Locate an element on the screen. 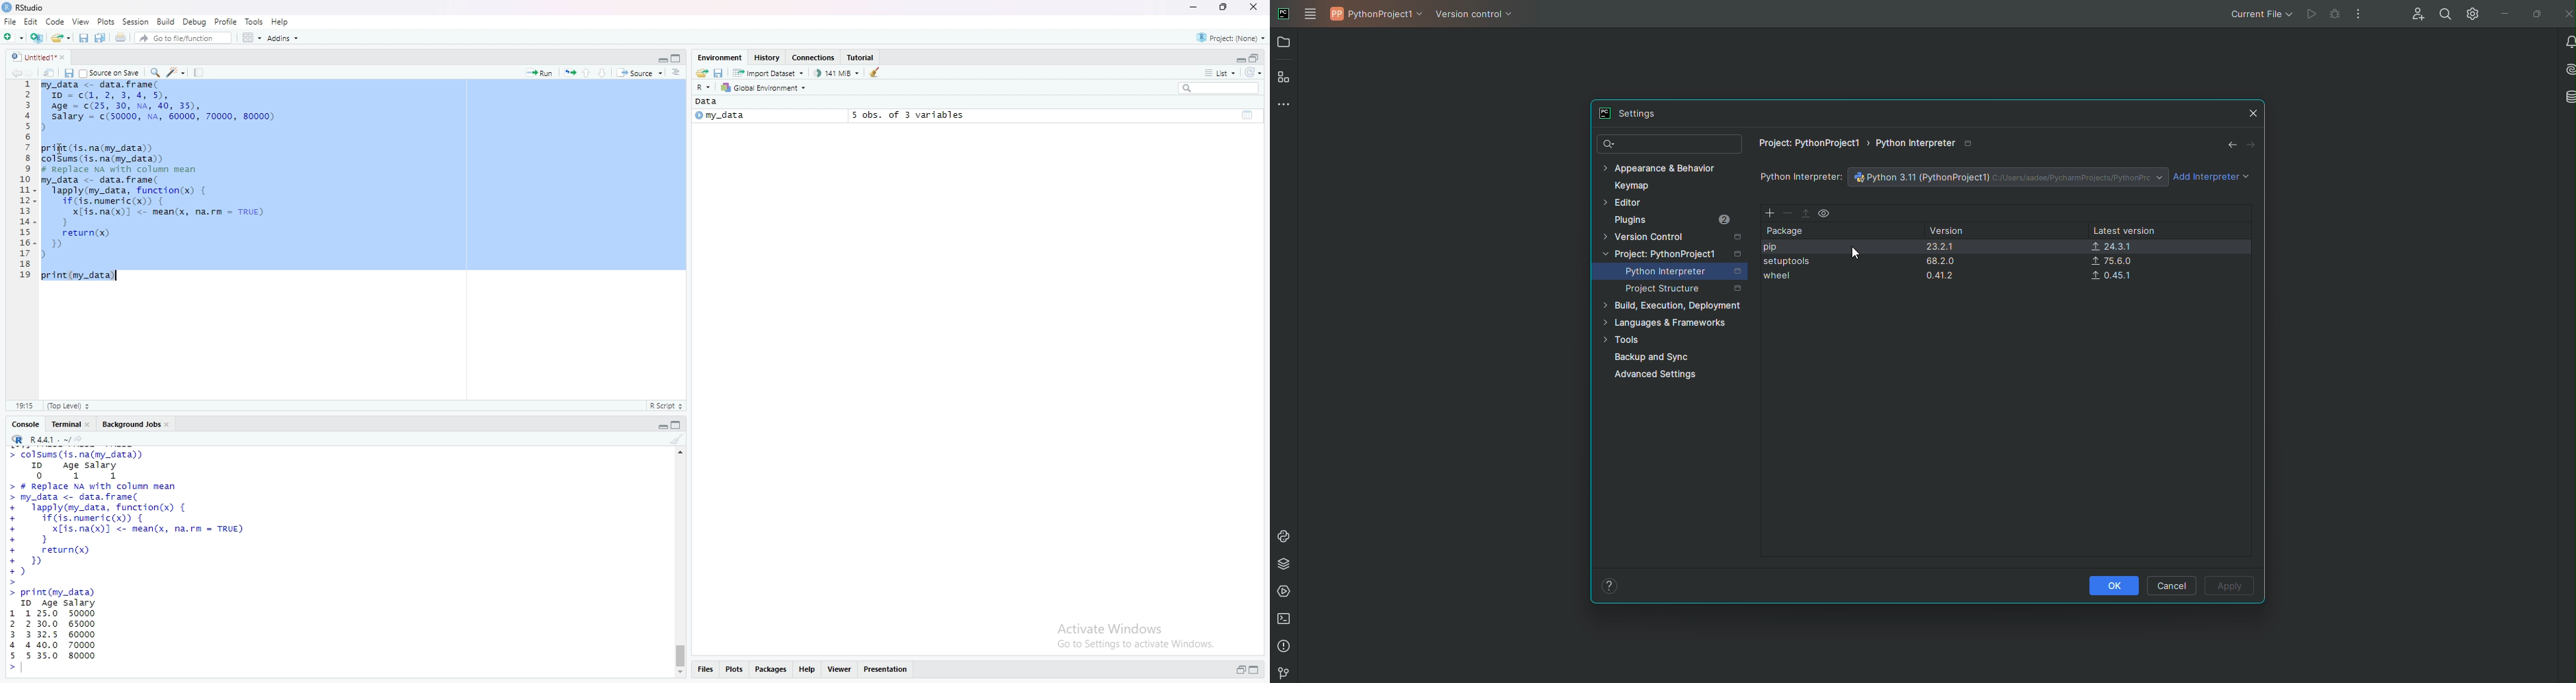 The width and height of the screenshot is (2576, 700). File is located at coordinates (11, 21).